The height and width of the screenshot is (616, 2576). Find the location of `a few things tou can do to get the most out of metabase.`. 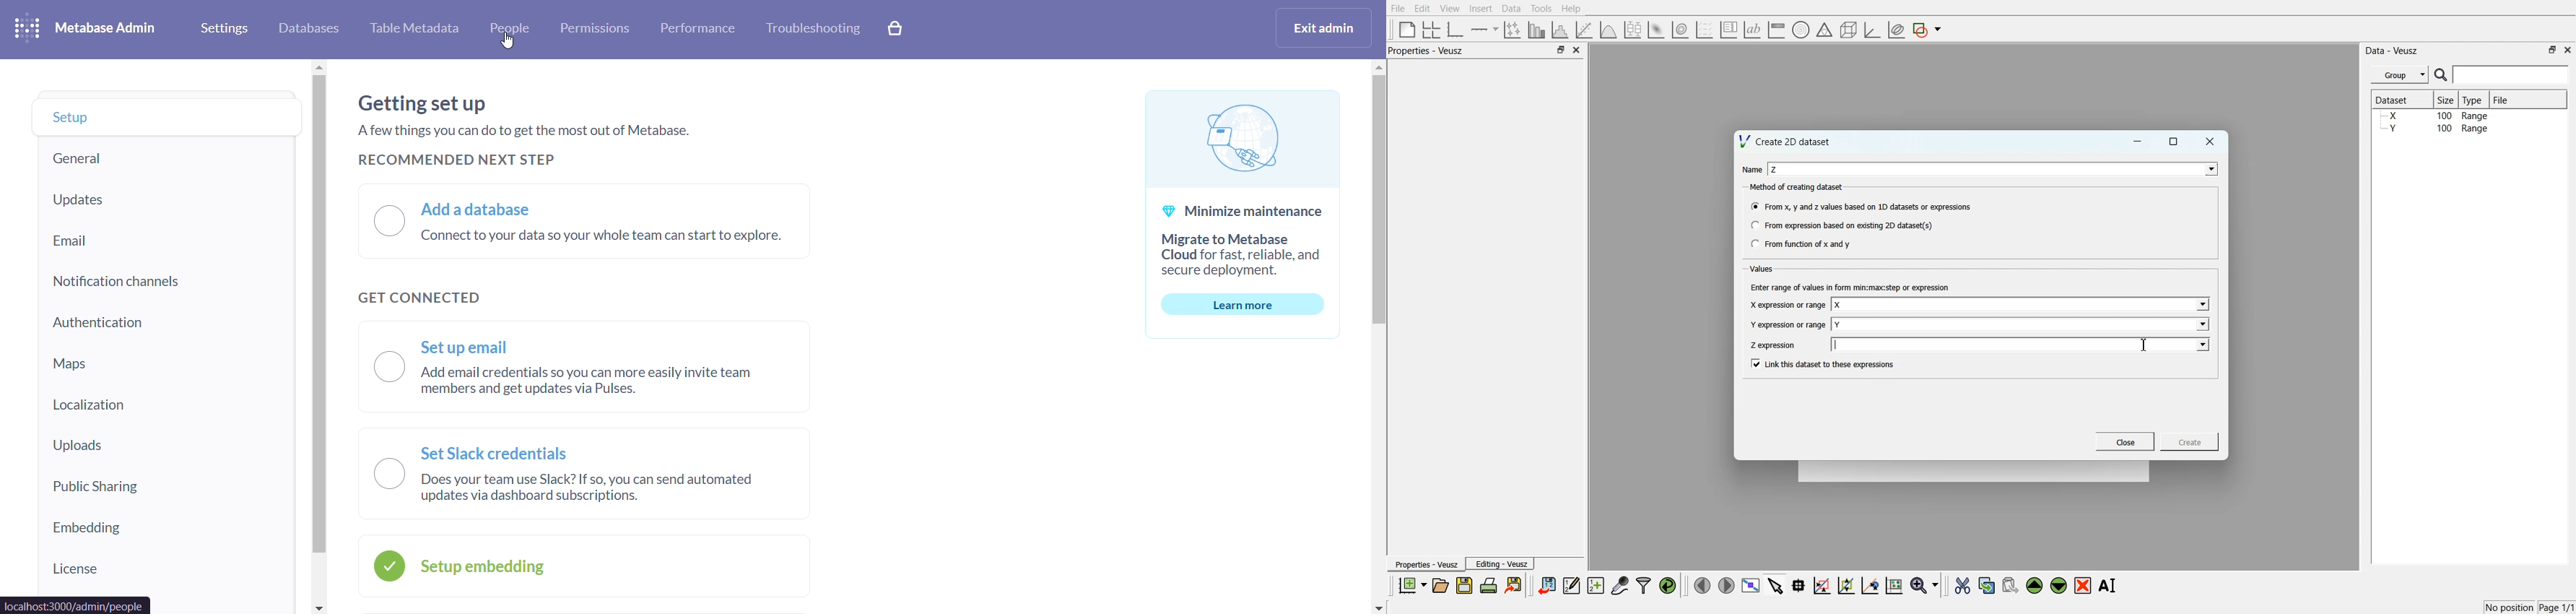

a few things tou can do to get the most out of metabase. is located at coordinates (530, 128).